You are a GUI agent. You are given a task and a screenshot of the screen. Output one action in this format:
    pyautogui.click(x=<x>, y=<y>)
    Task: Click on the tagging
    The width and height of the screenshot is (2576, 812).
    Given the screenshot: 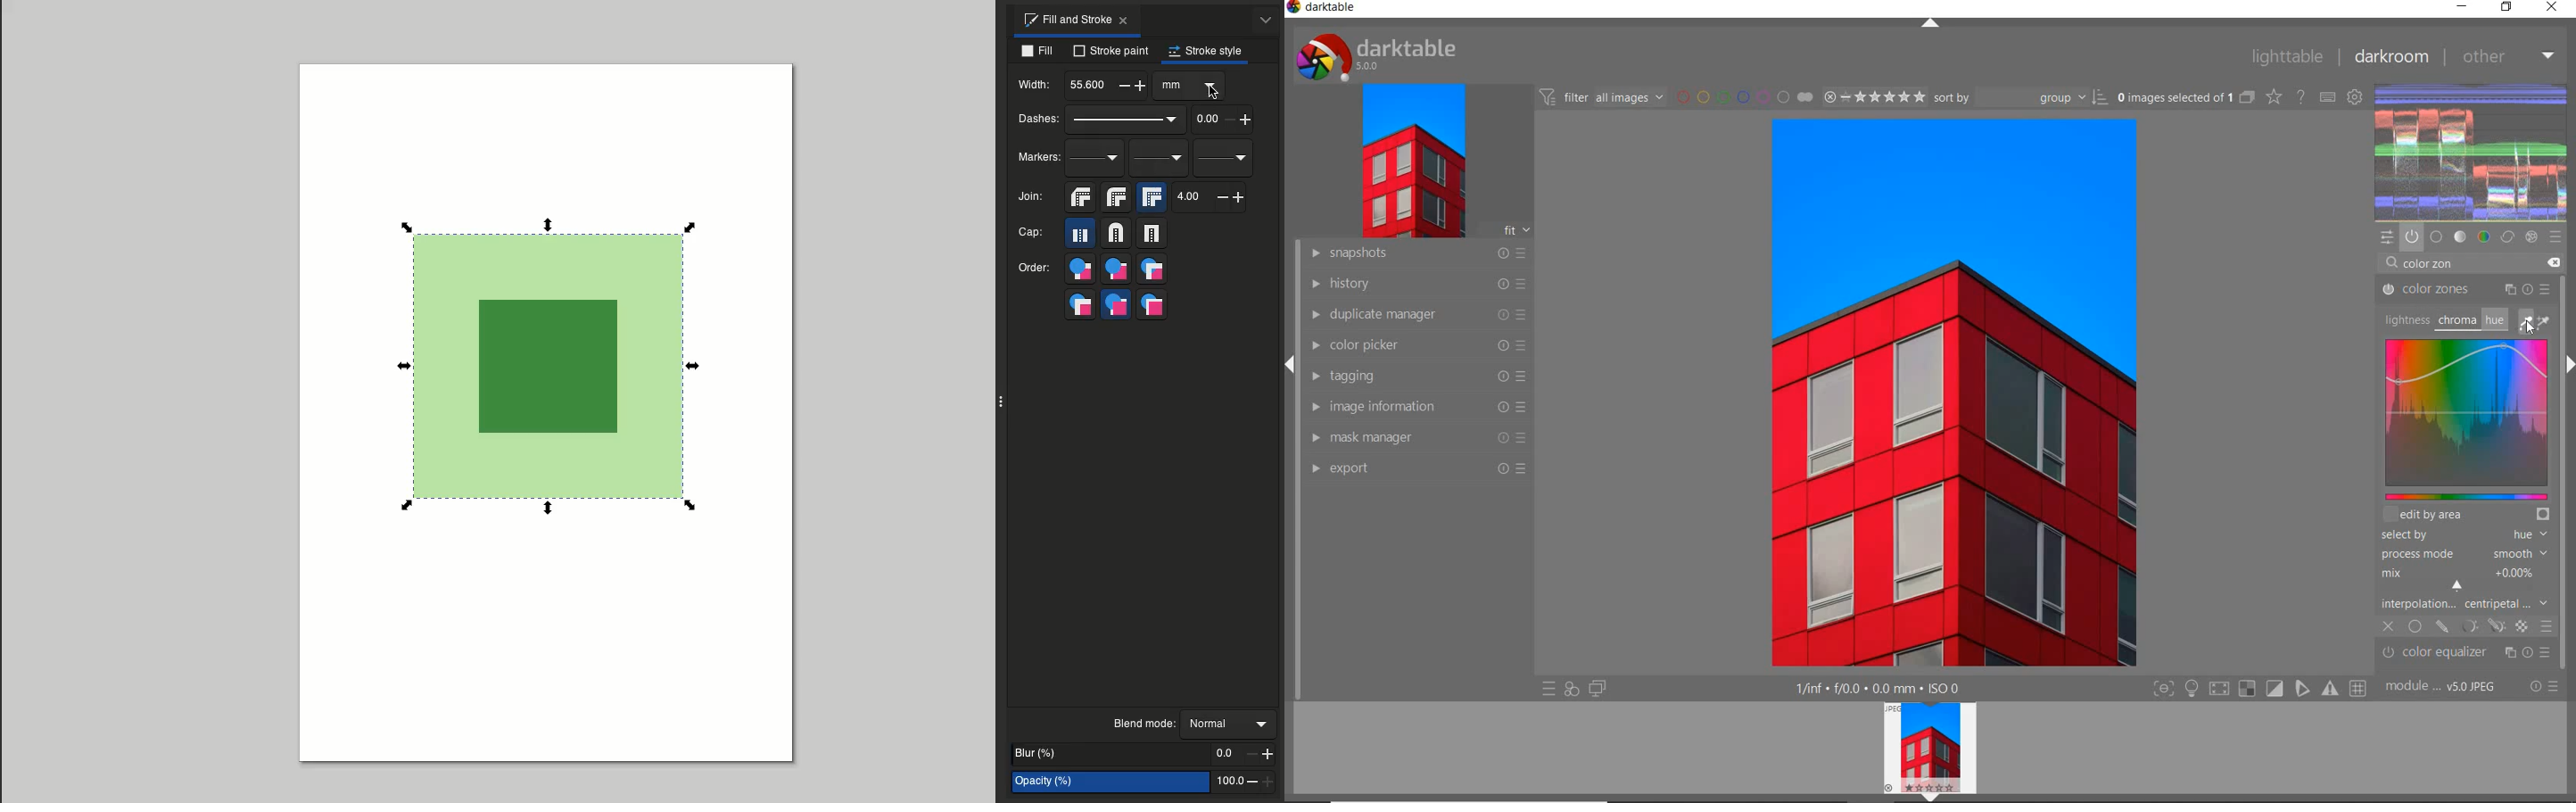 What is the action you would take?
    pyautogui.click(x=1414, y=377)
    